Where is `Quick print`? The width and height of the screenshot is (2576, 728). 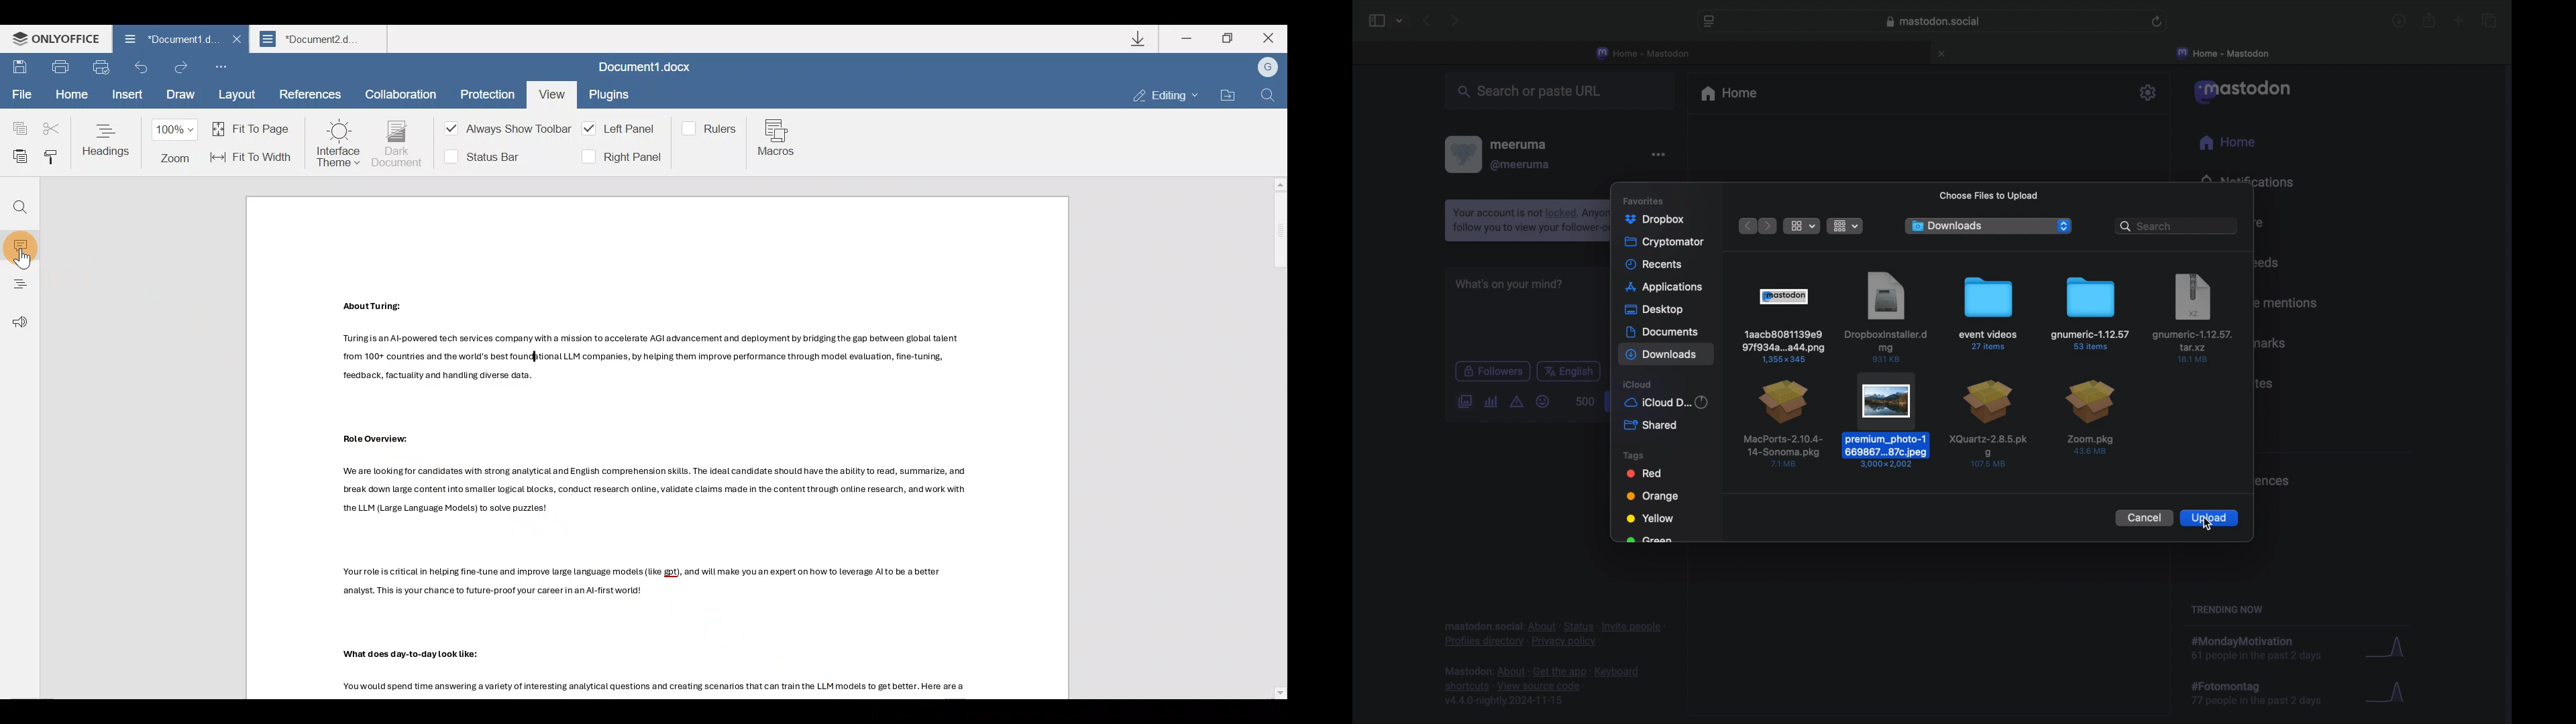 Quick print is located at coordinates (105, 68).